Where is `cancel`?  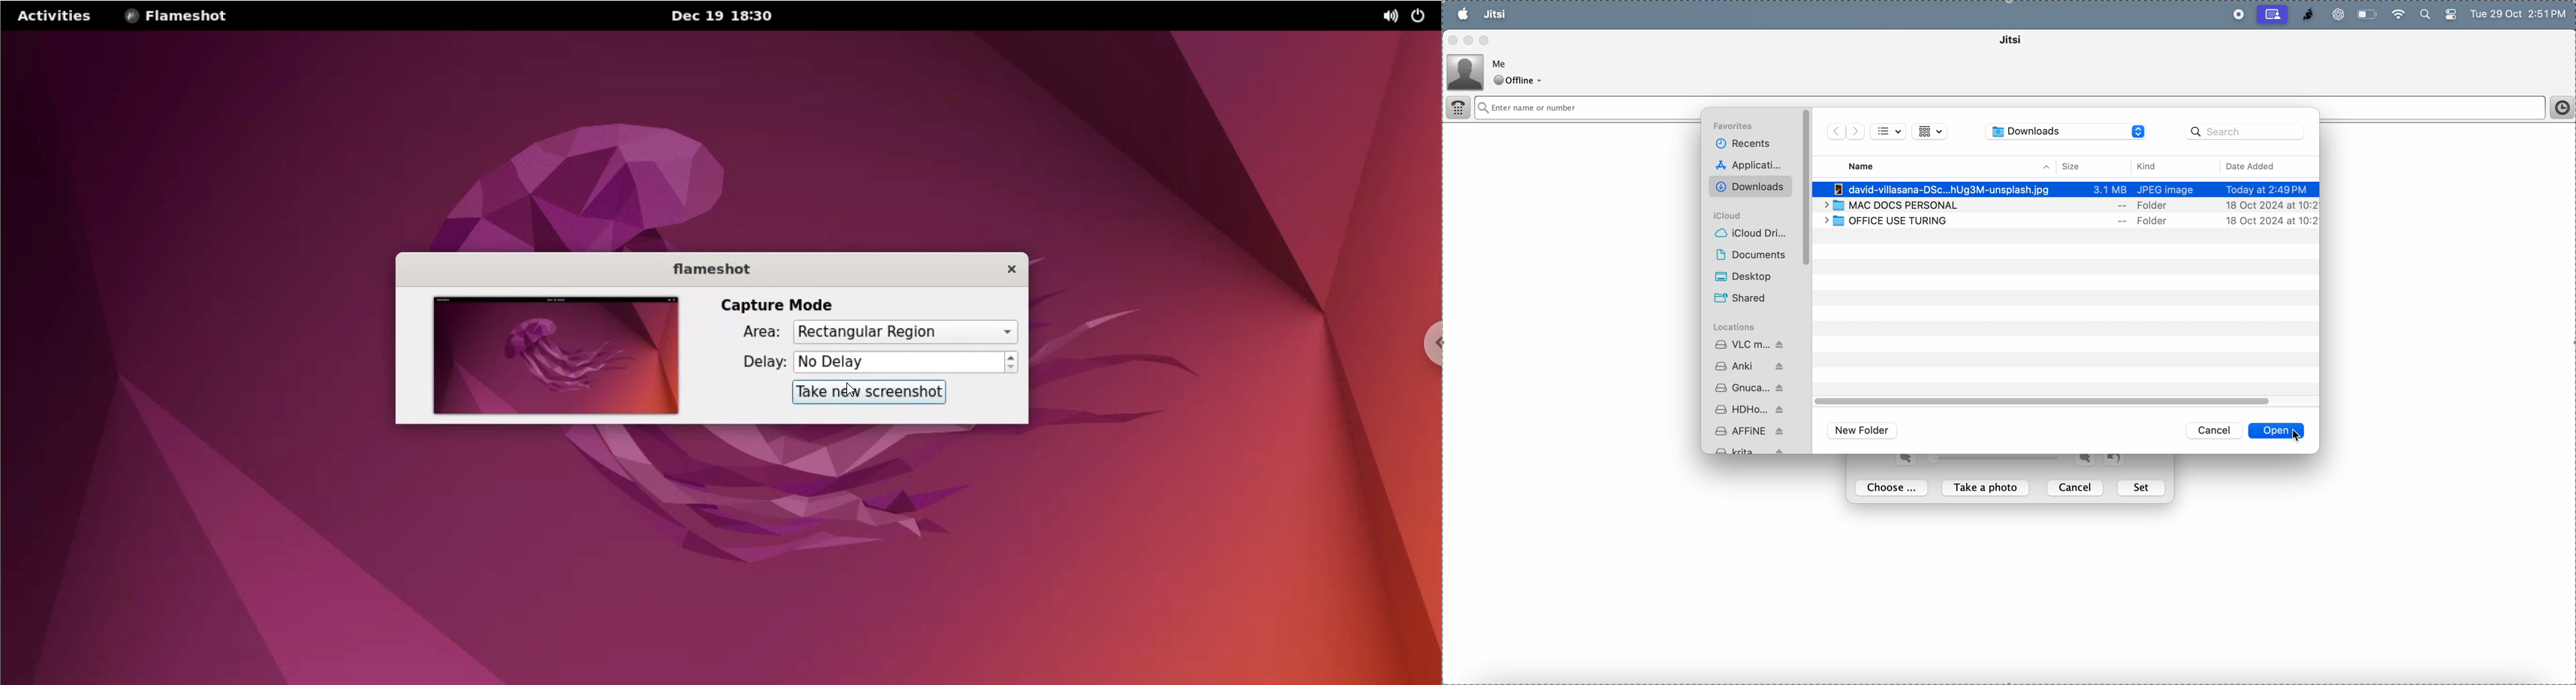
cancel is located at coordinates (2215, 431).